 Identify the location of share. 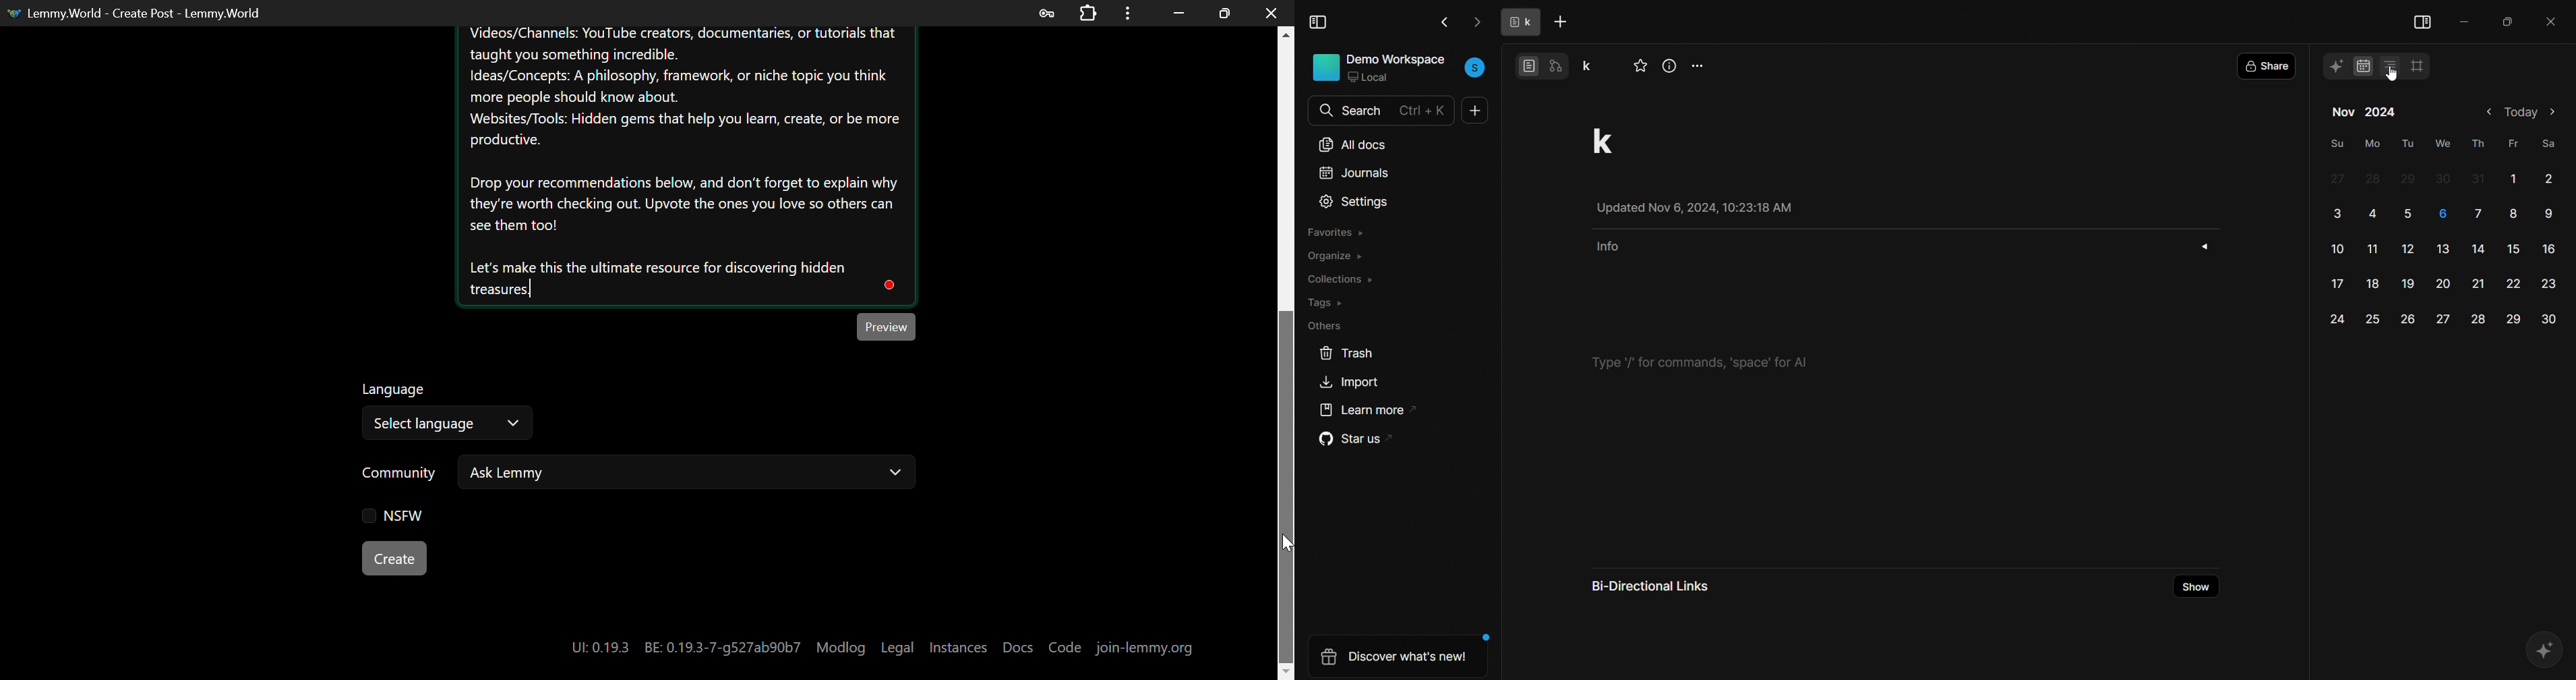
(2270, 65).